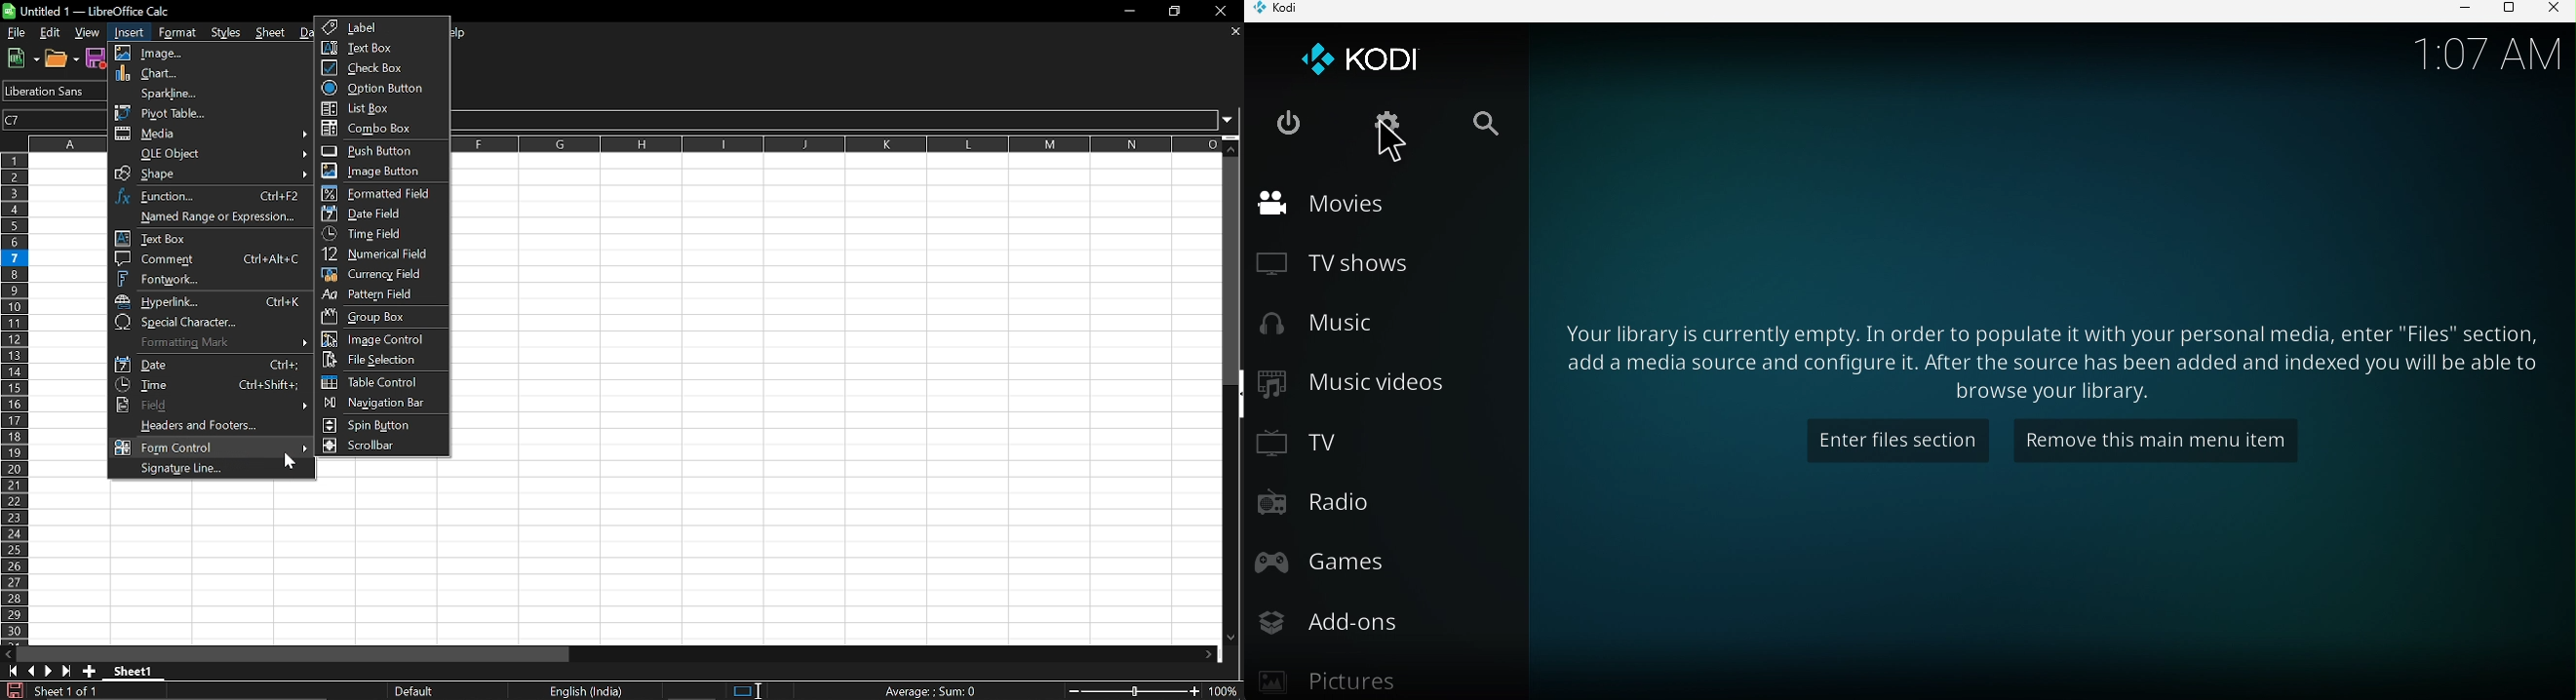 Image resolution: width=2576 pixels, height=700 pixels. Describe the element at coordinates (55, 119) in the screenshot. I see `Name box` at that location.